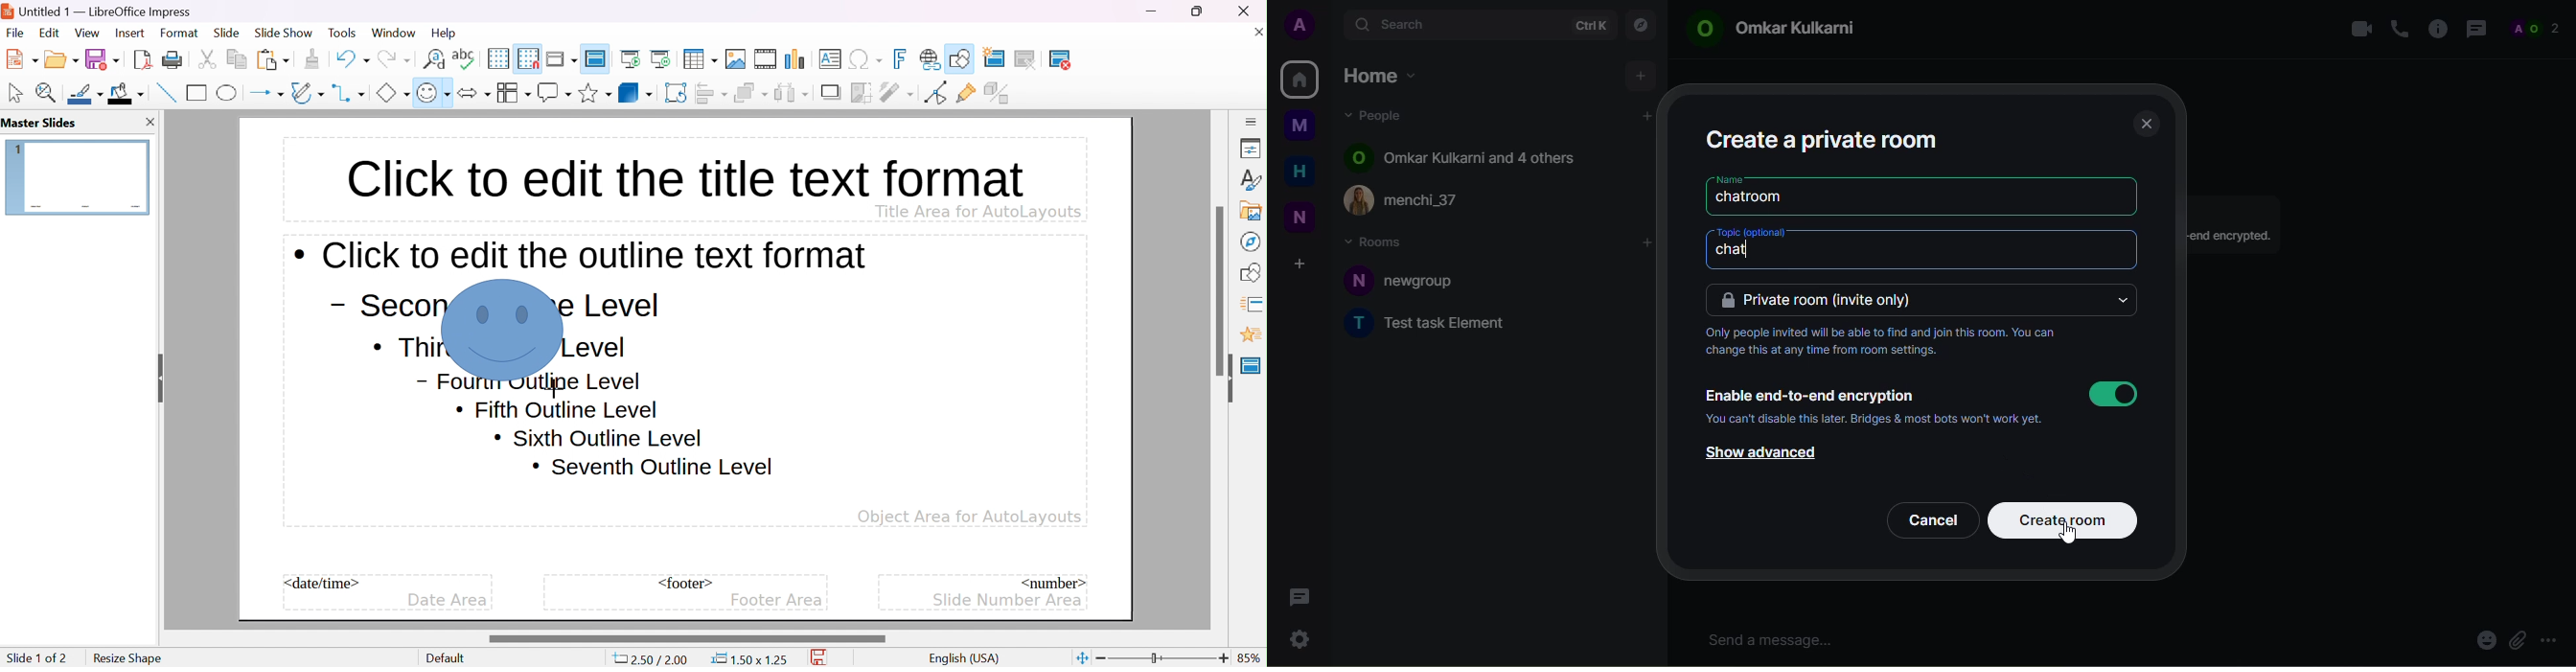 Image resolution: width=2576 pixels, height=672 pixels. I want to click on people, so click(2541, 28).